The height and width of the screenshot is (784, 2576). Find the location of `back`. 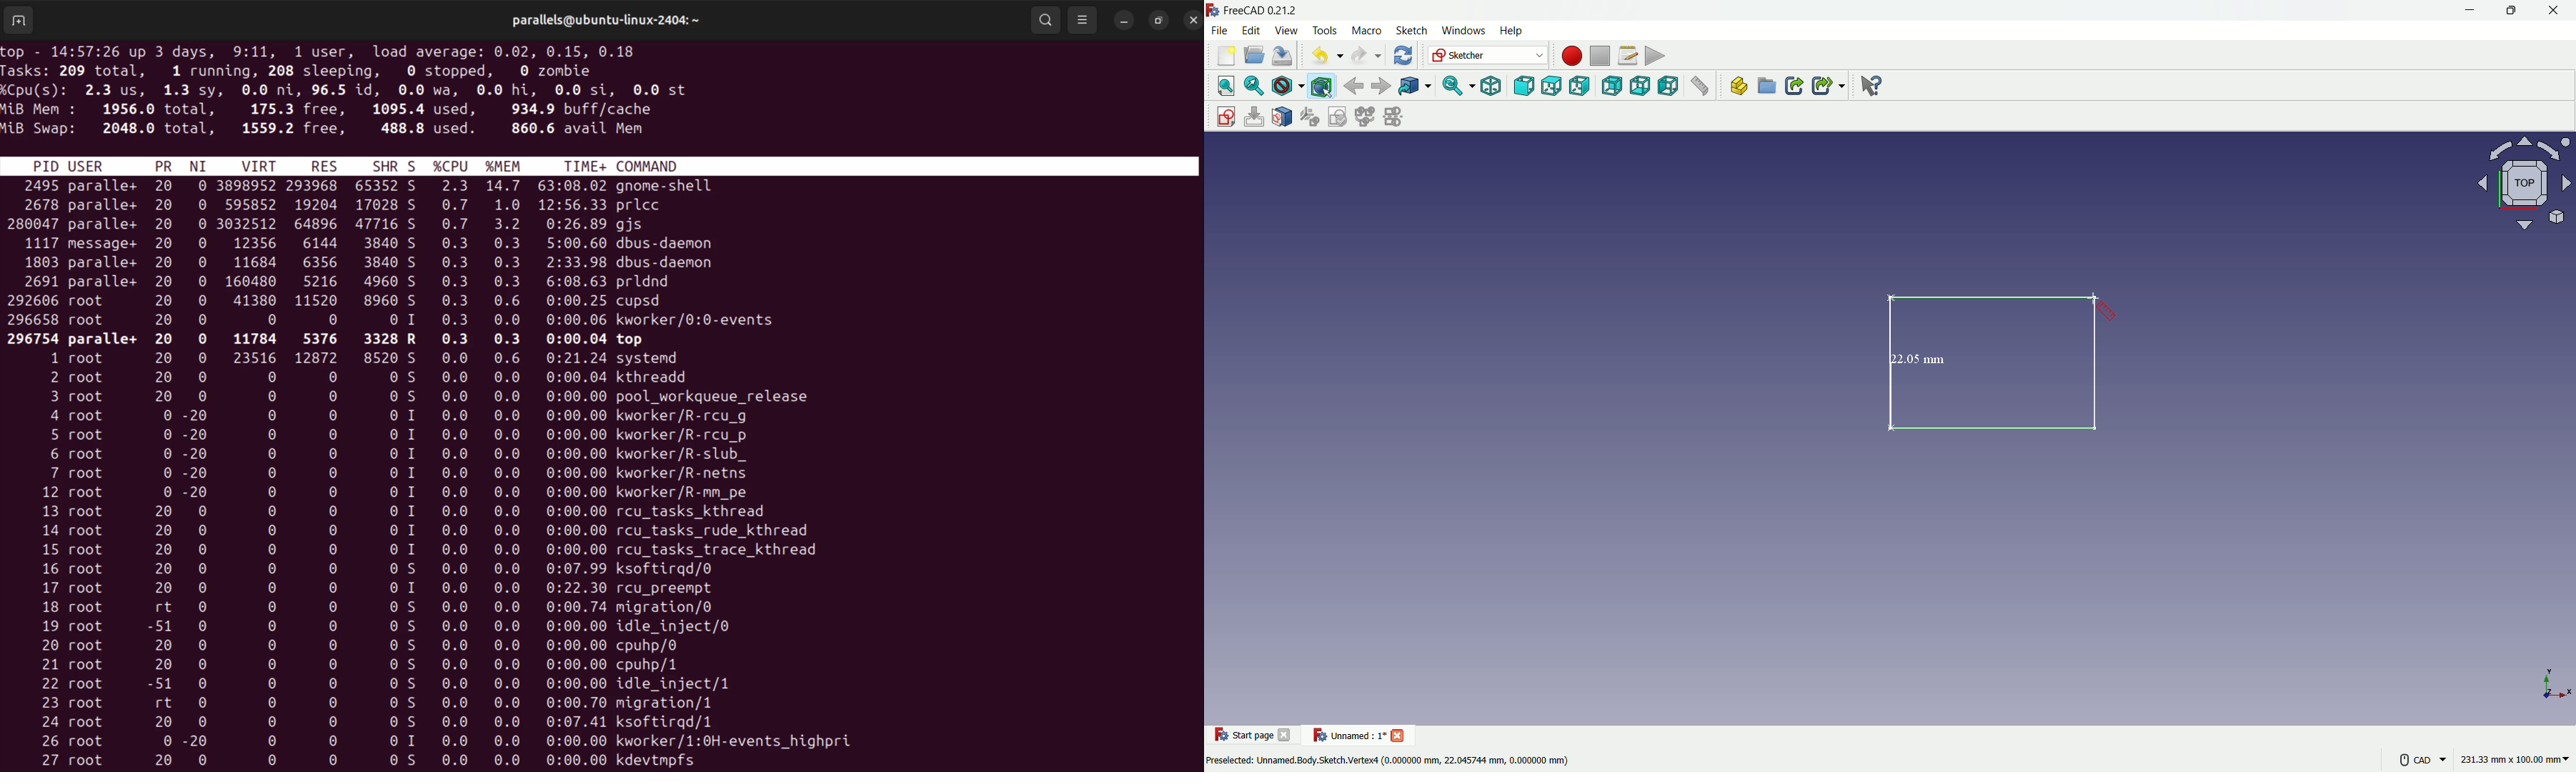

back is located at coordinates (1353, 85).